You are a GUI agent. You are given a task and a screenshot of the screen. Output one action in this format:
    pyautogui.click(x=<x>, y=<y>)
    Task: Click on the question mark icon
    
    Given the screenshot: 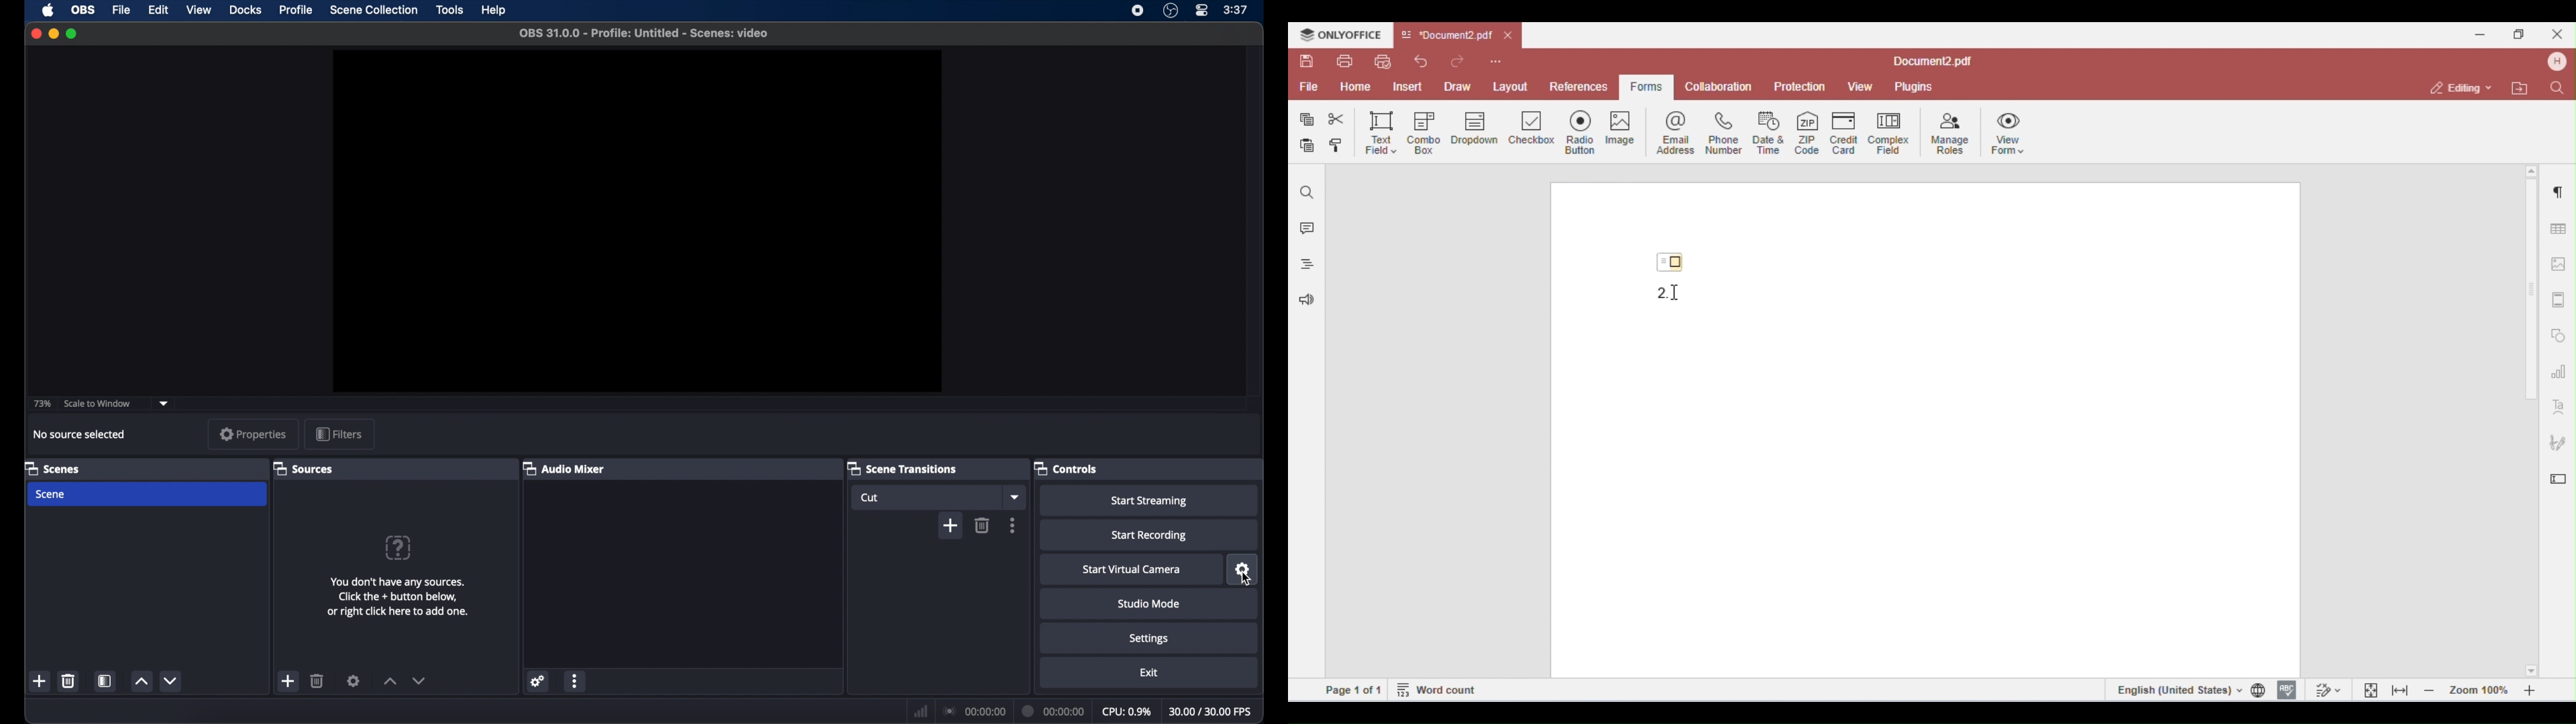 What is the action you would take?
    pyautogui.click(x=398, y=548)
    